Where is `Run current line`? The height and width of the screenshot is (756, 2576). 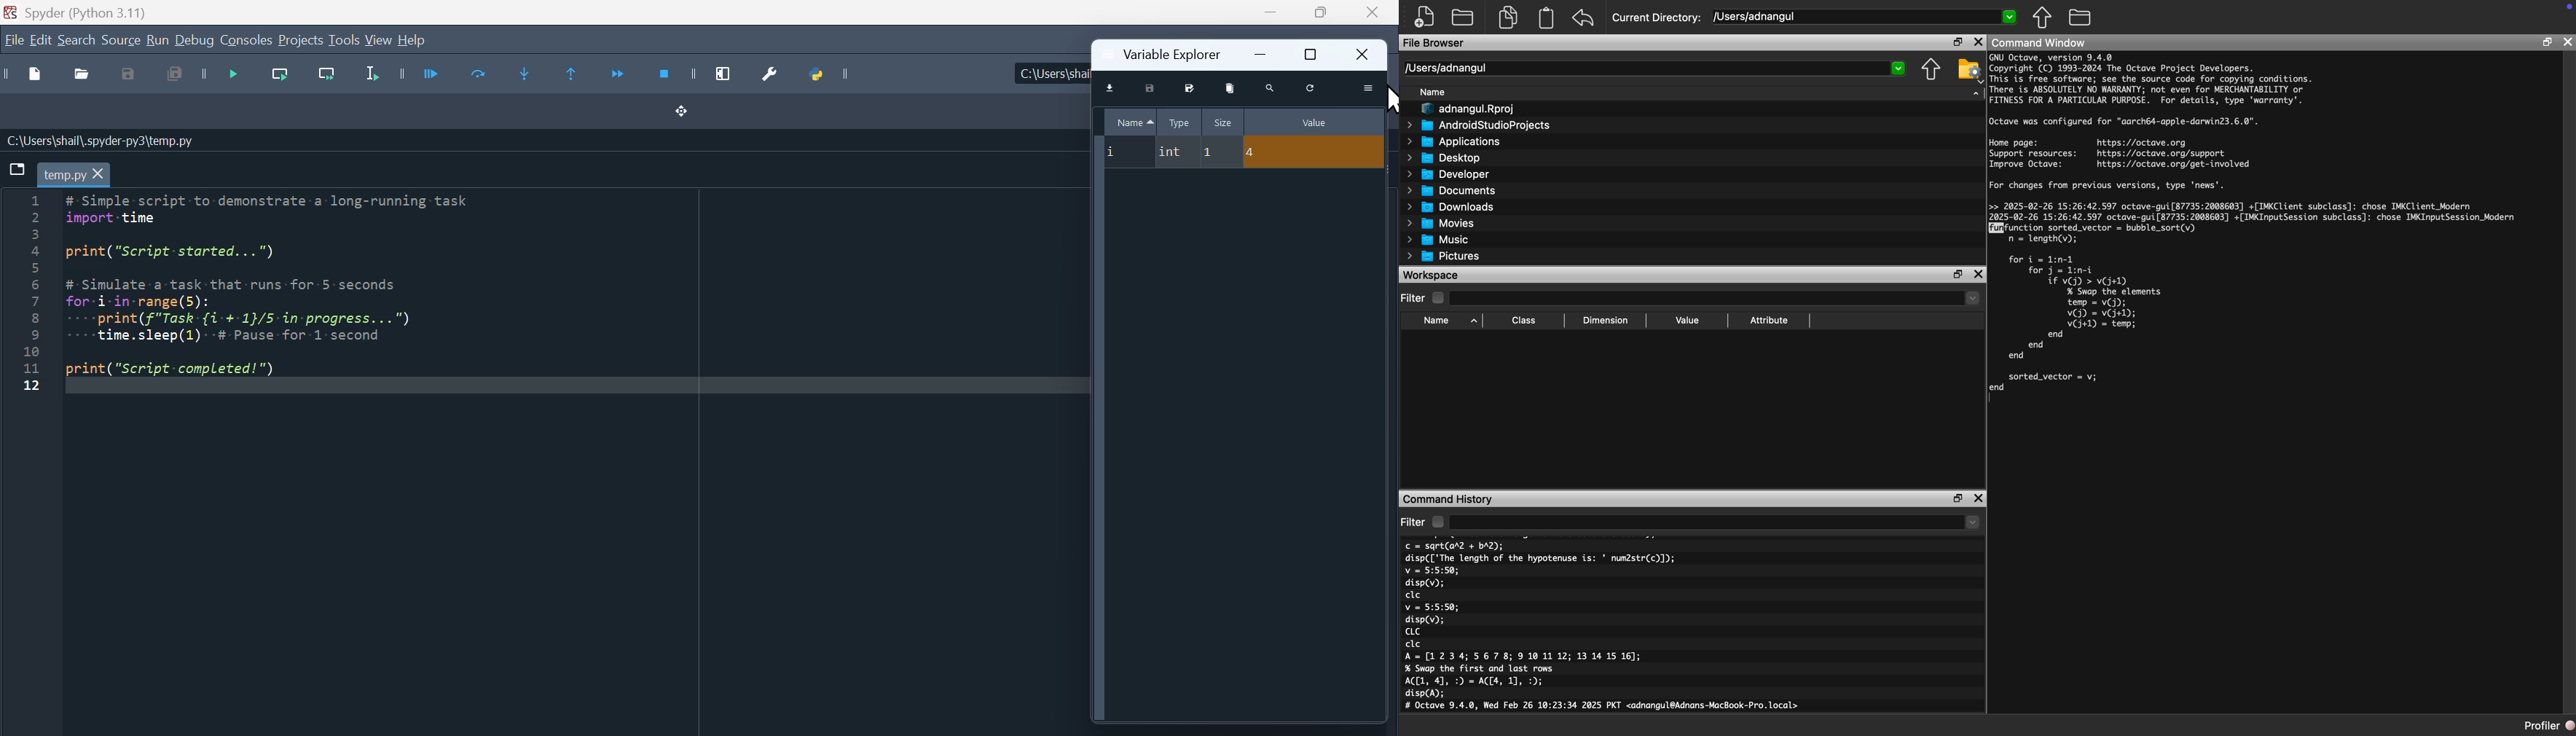
Run current line is located at coordinates (277, 78).